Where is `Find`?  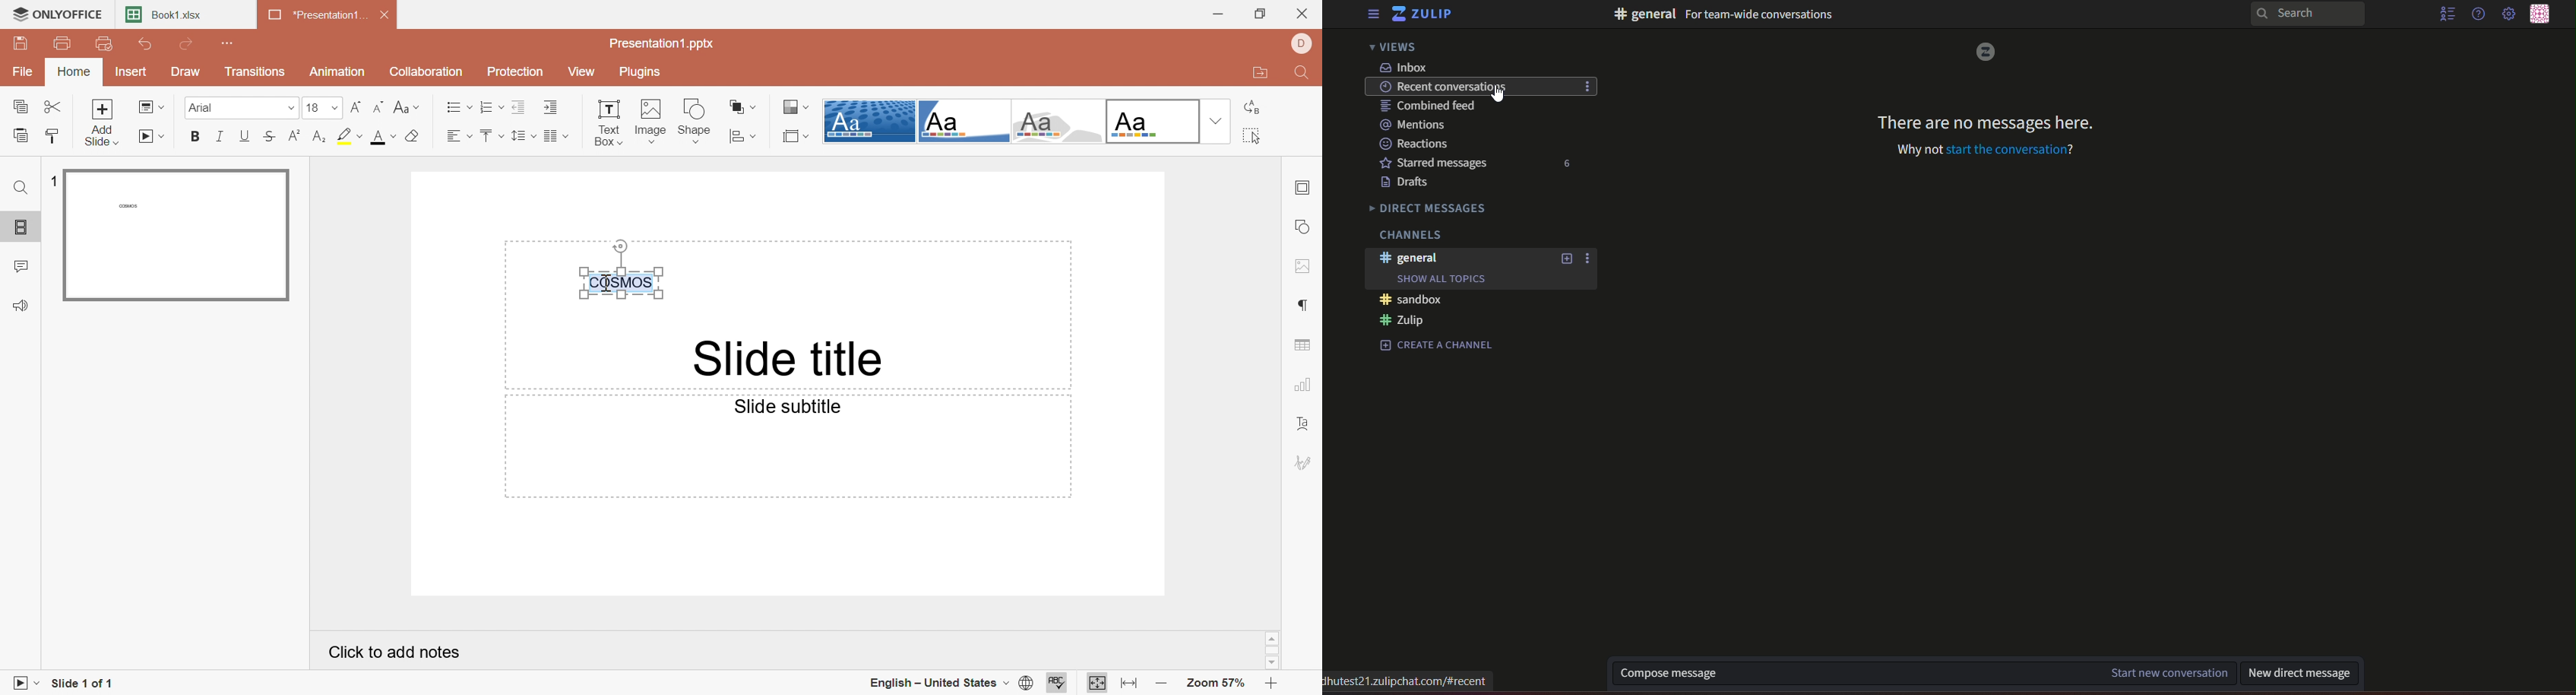 Find is located at coordinates (1305, 75).